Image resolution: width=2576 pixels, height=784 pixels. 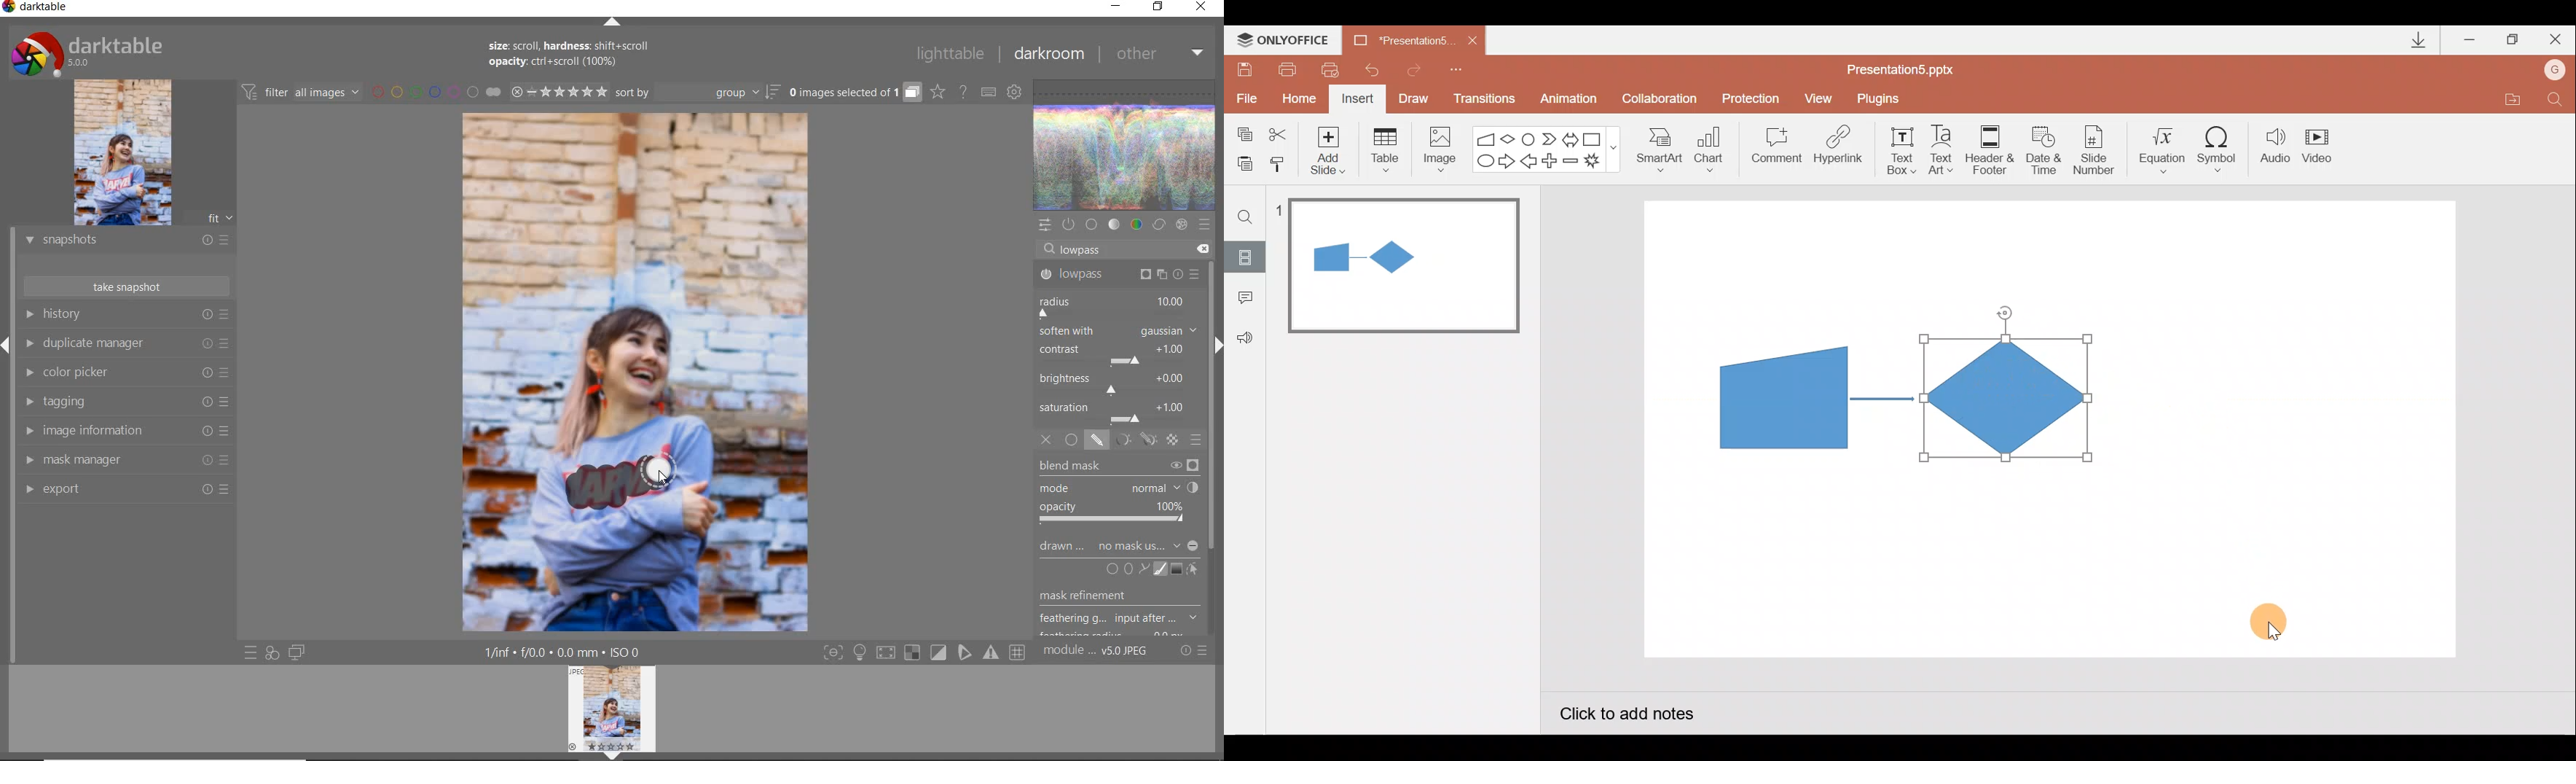 What do you see at coordinates (1280, 132) in the screenshot?
I see `Cut` at bounding box center [1280, 132].